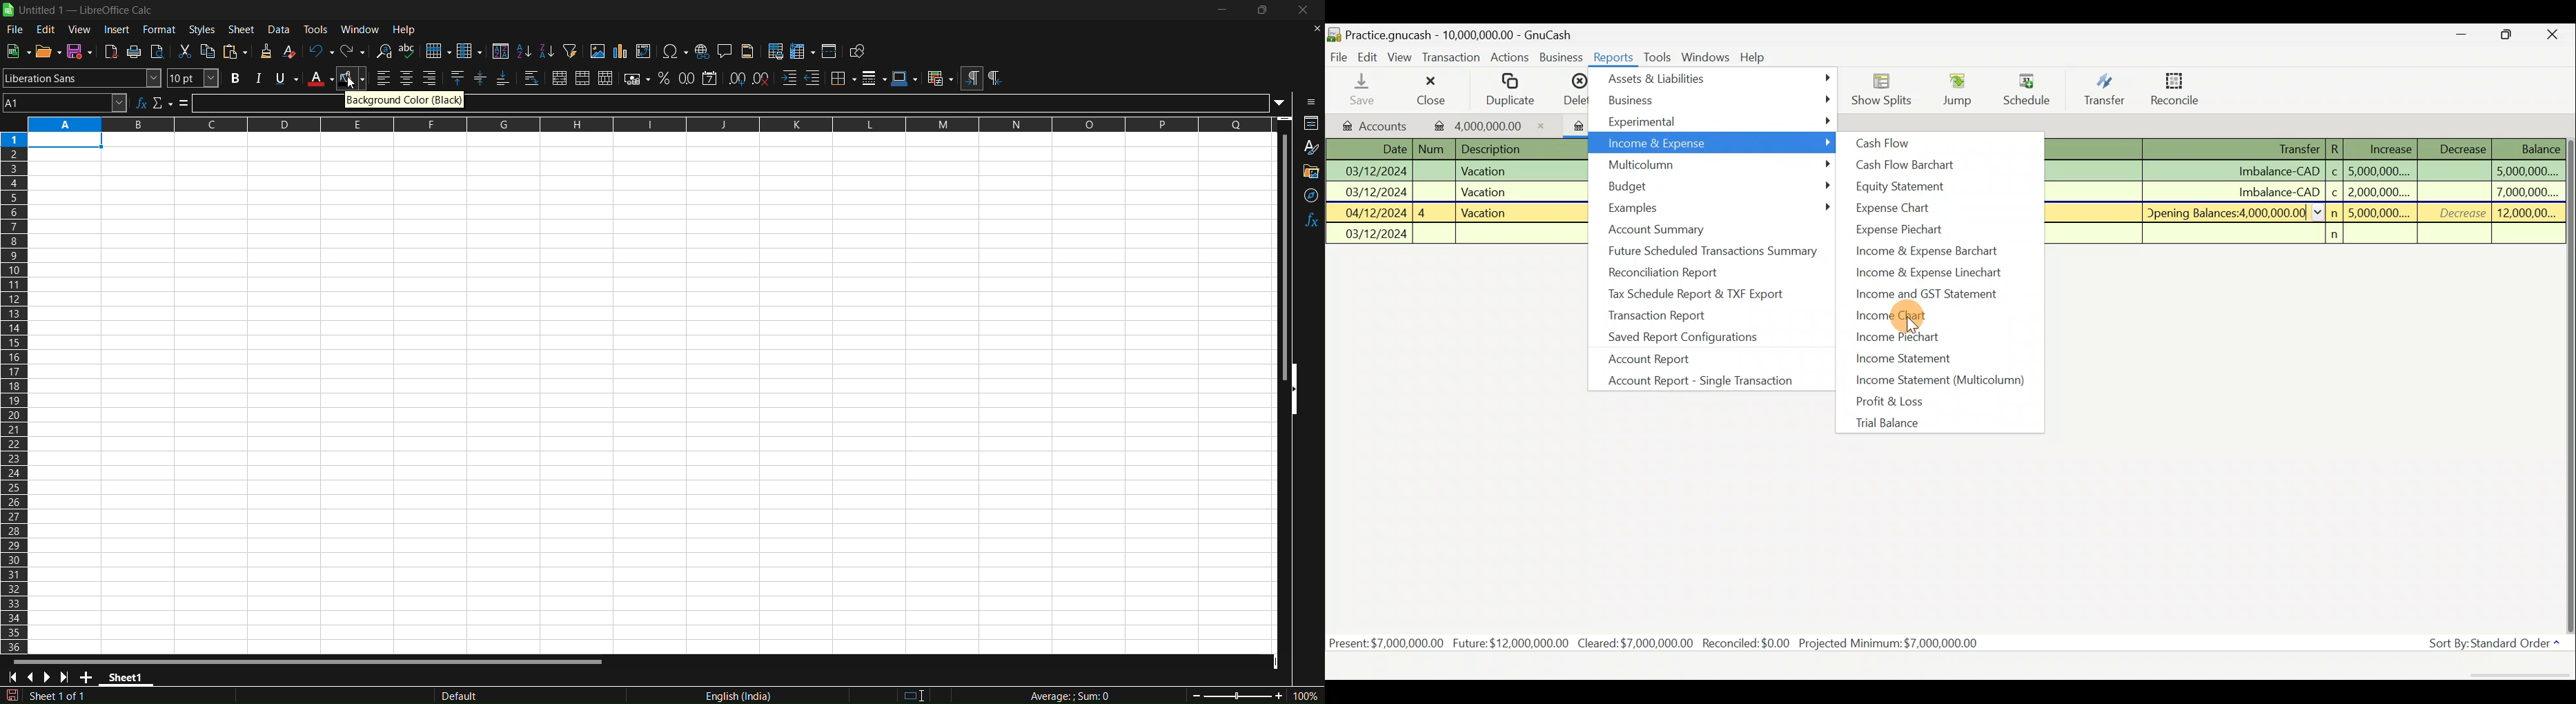 The width and height of the screenshot is (2576, 728). I want to click on Transaction report, so click(1655, 314).